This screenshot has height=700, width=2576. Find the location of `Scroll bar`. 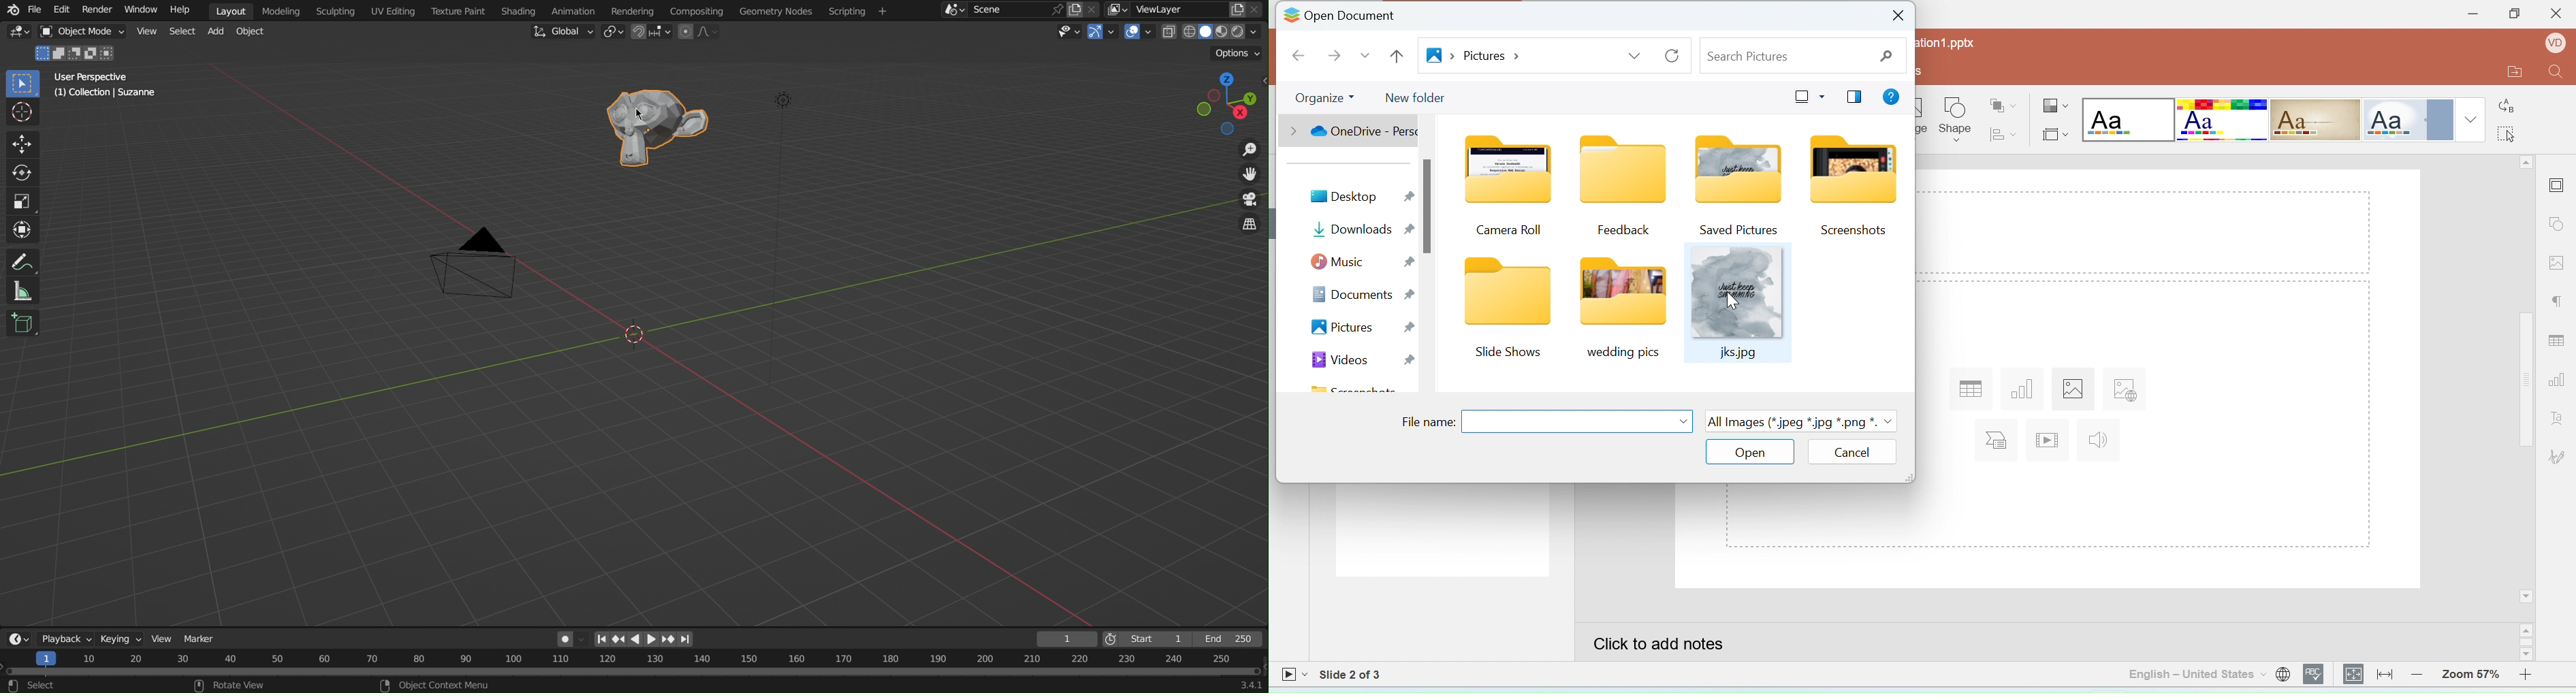

Scroll bar is located at coordinates (2527, 380).